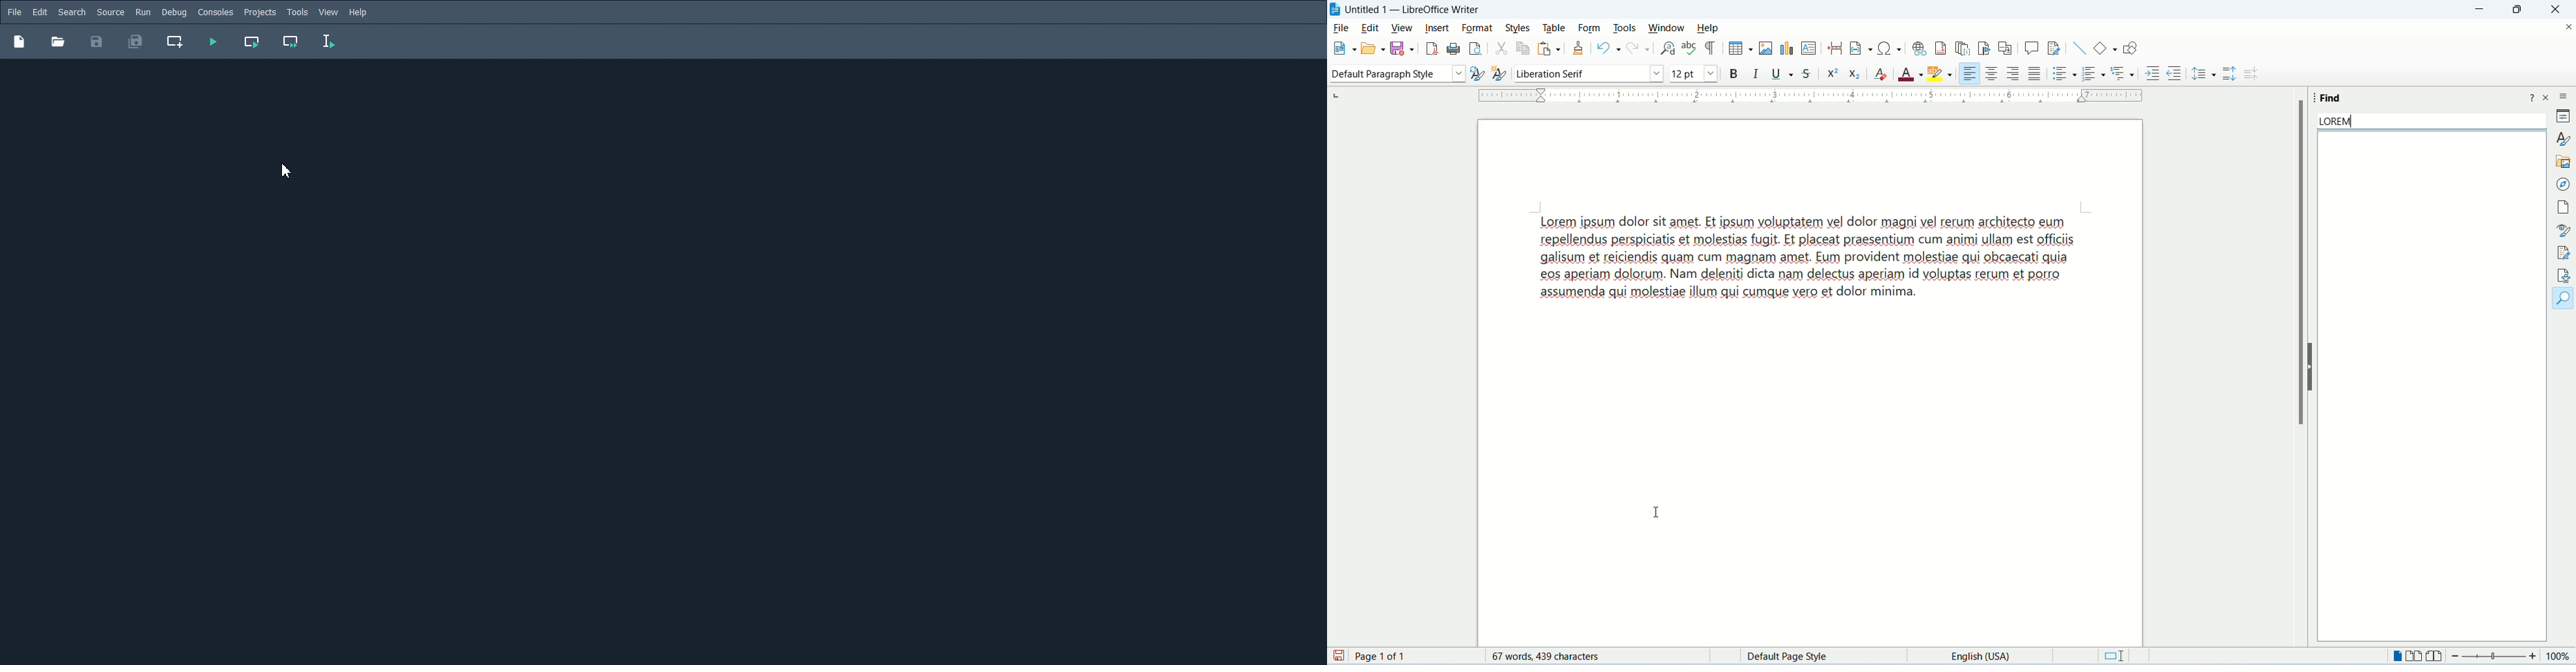 This screenshot has width=2576, height=672. Describe the element at coordinates (2231, 75) in the screenshot. I see `increase paragraph spacing` at that location.